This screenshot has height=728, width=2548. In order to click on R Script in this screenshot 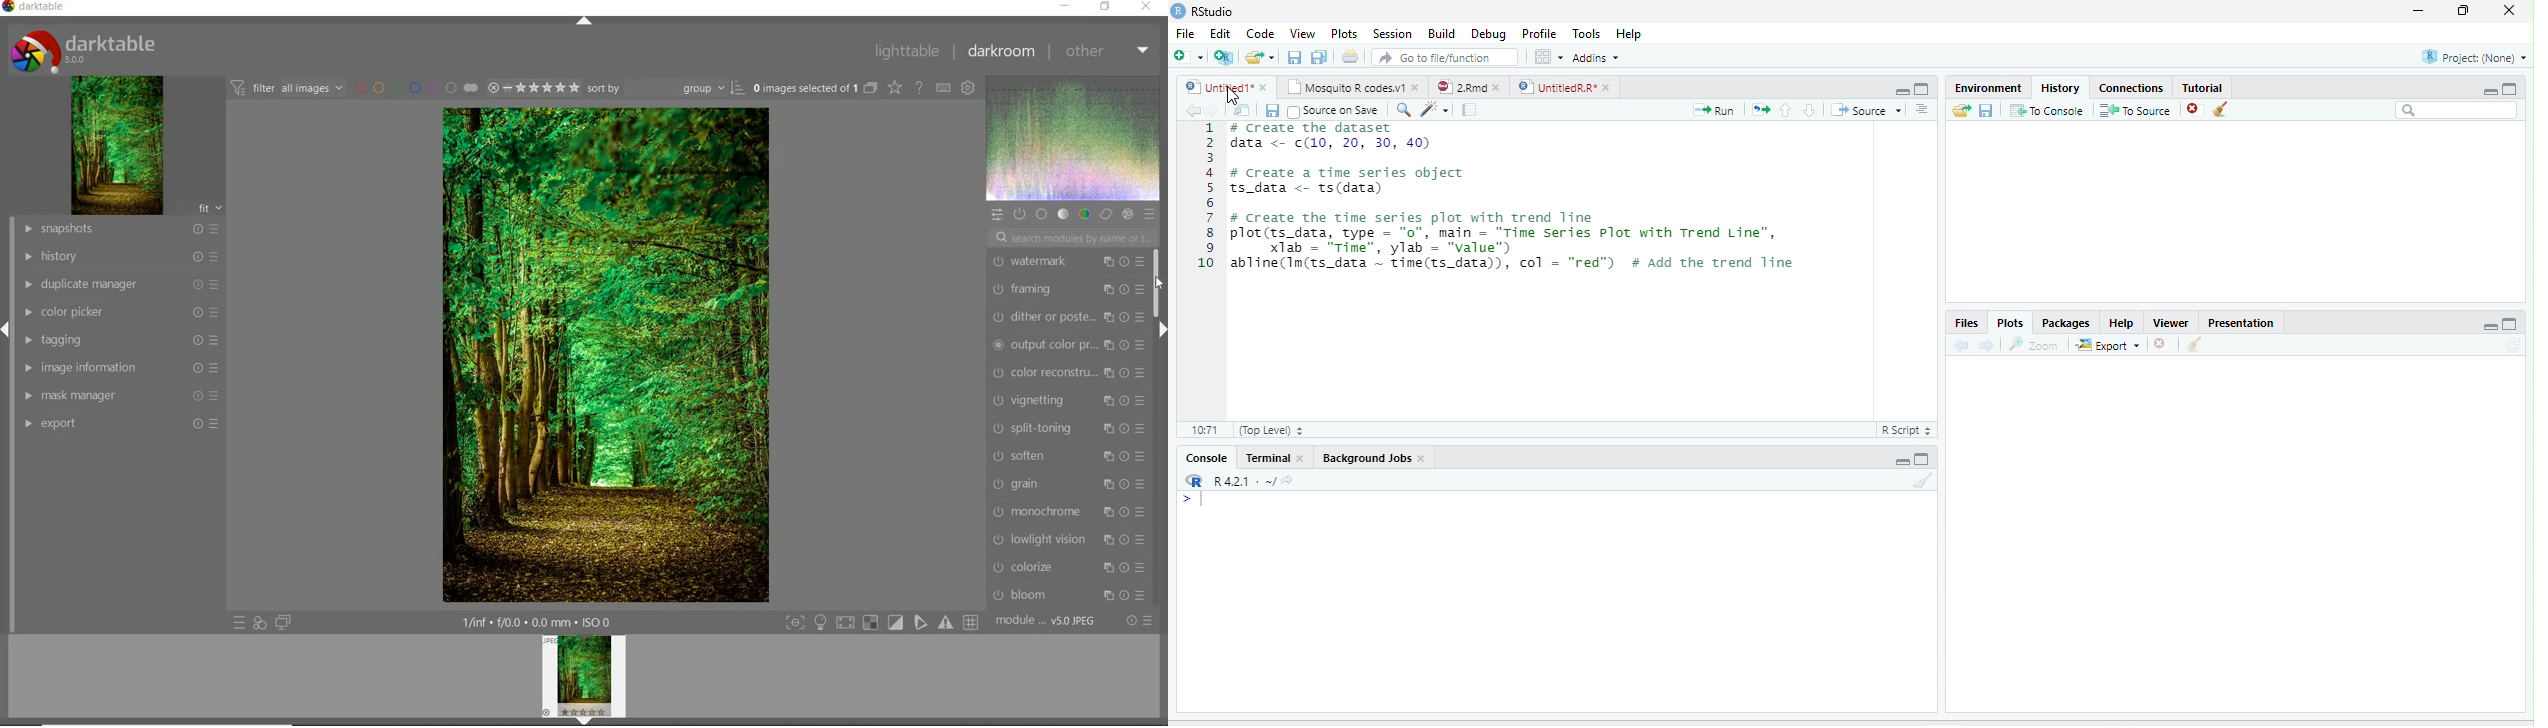, I will do `click(1907, 430)`.